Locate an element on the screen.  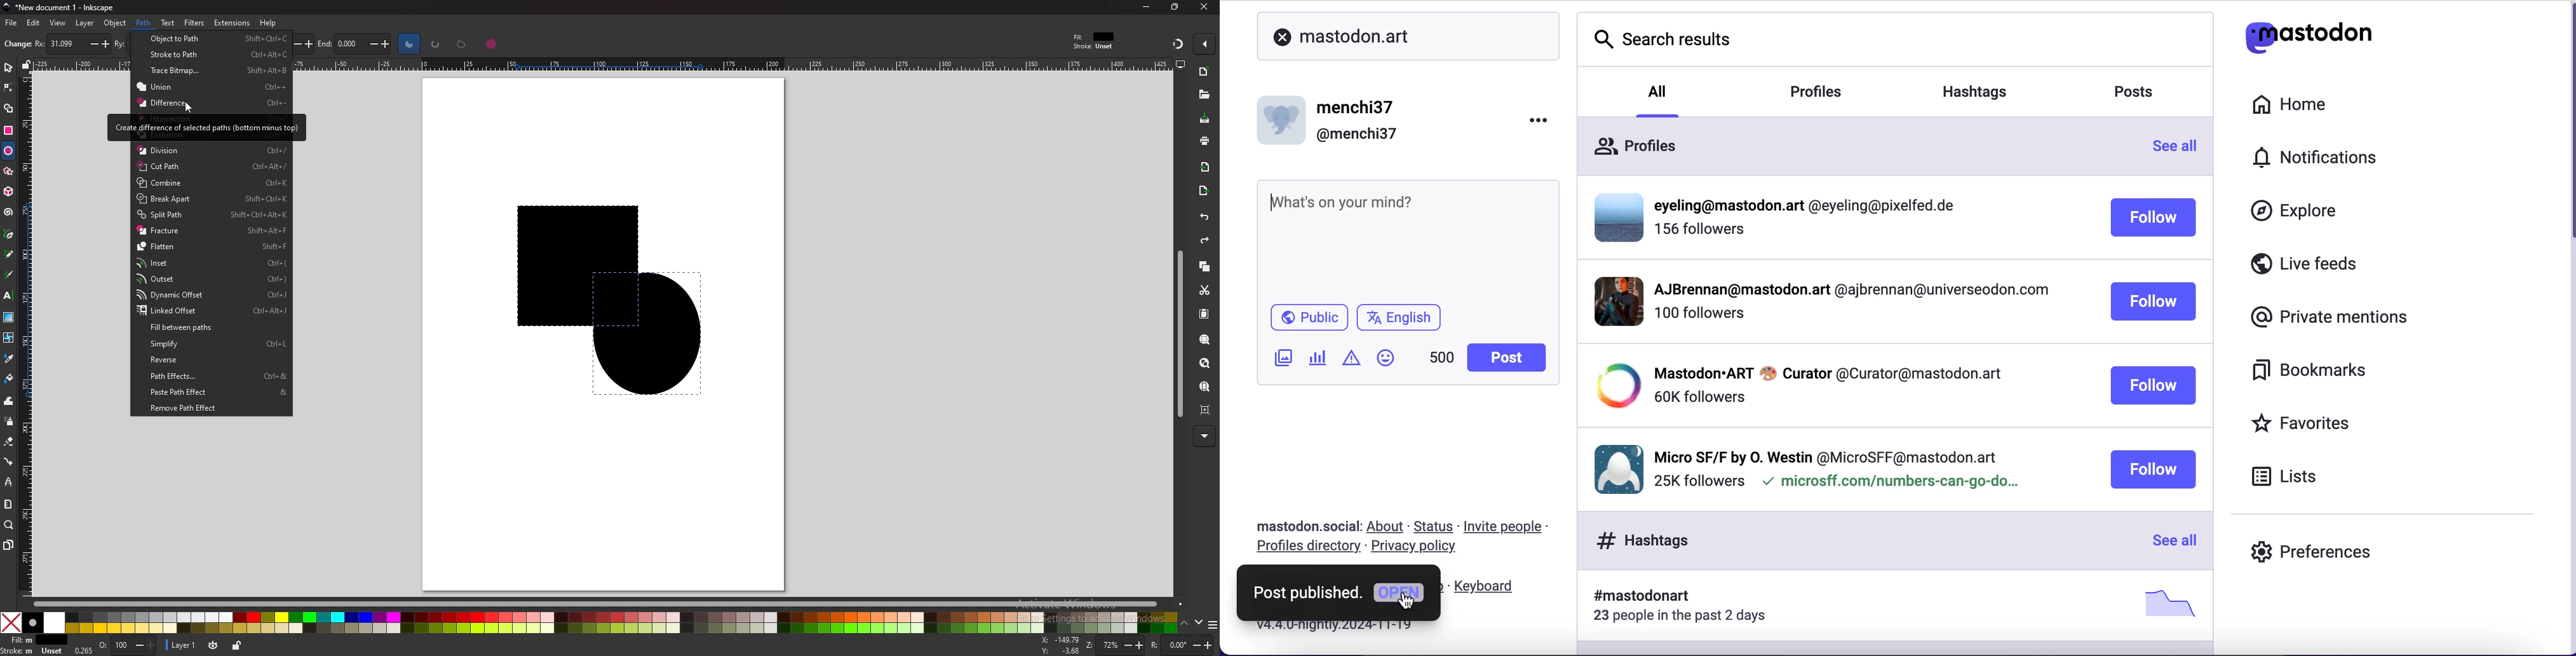
object is located at coordinates (115, 23).